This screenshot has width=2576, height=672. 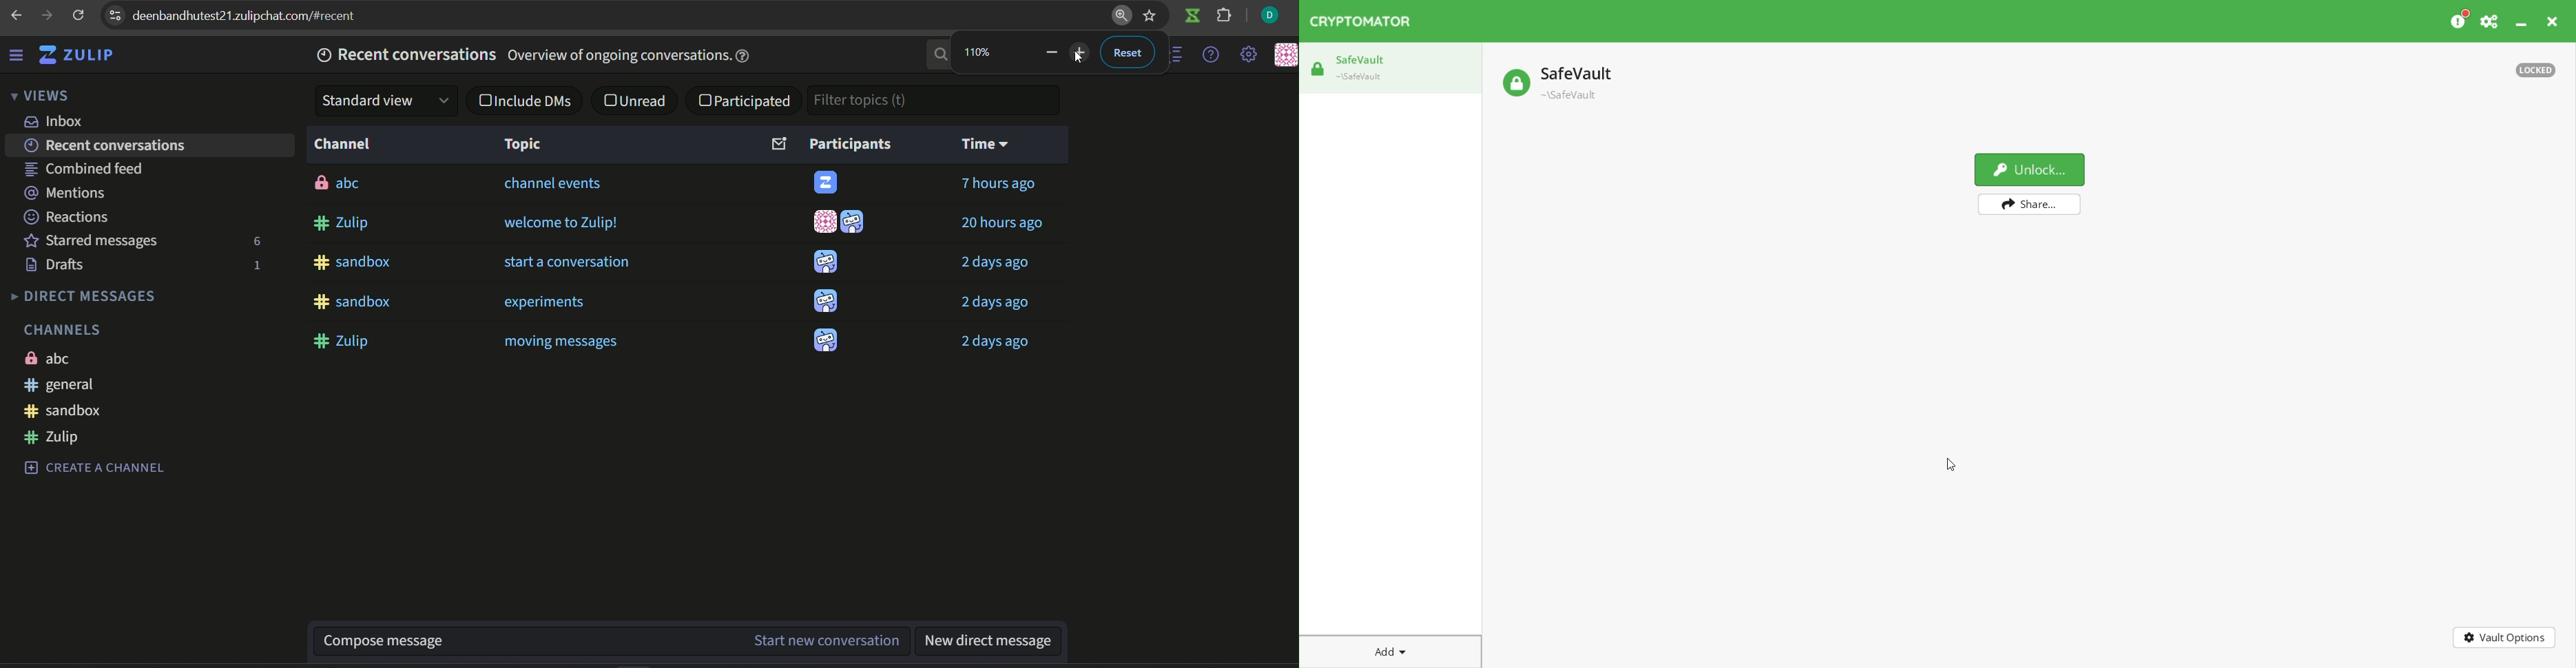 What do you see at coordinates (76, 56) in the screenshot?
I see `ZULIP logo` at bounding box center [76, 56].